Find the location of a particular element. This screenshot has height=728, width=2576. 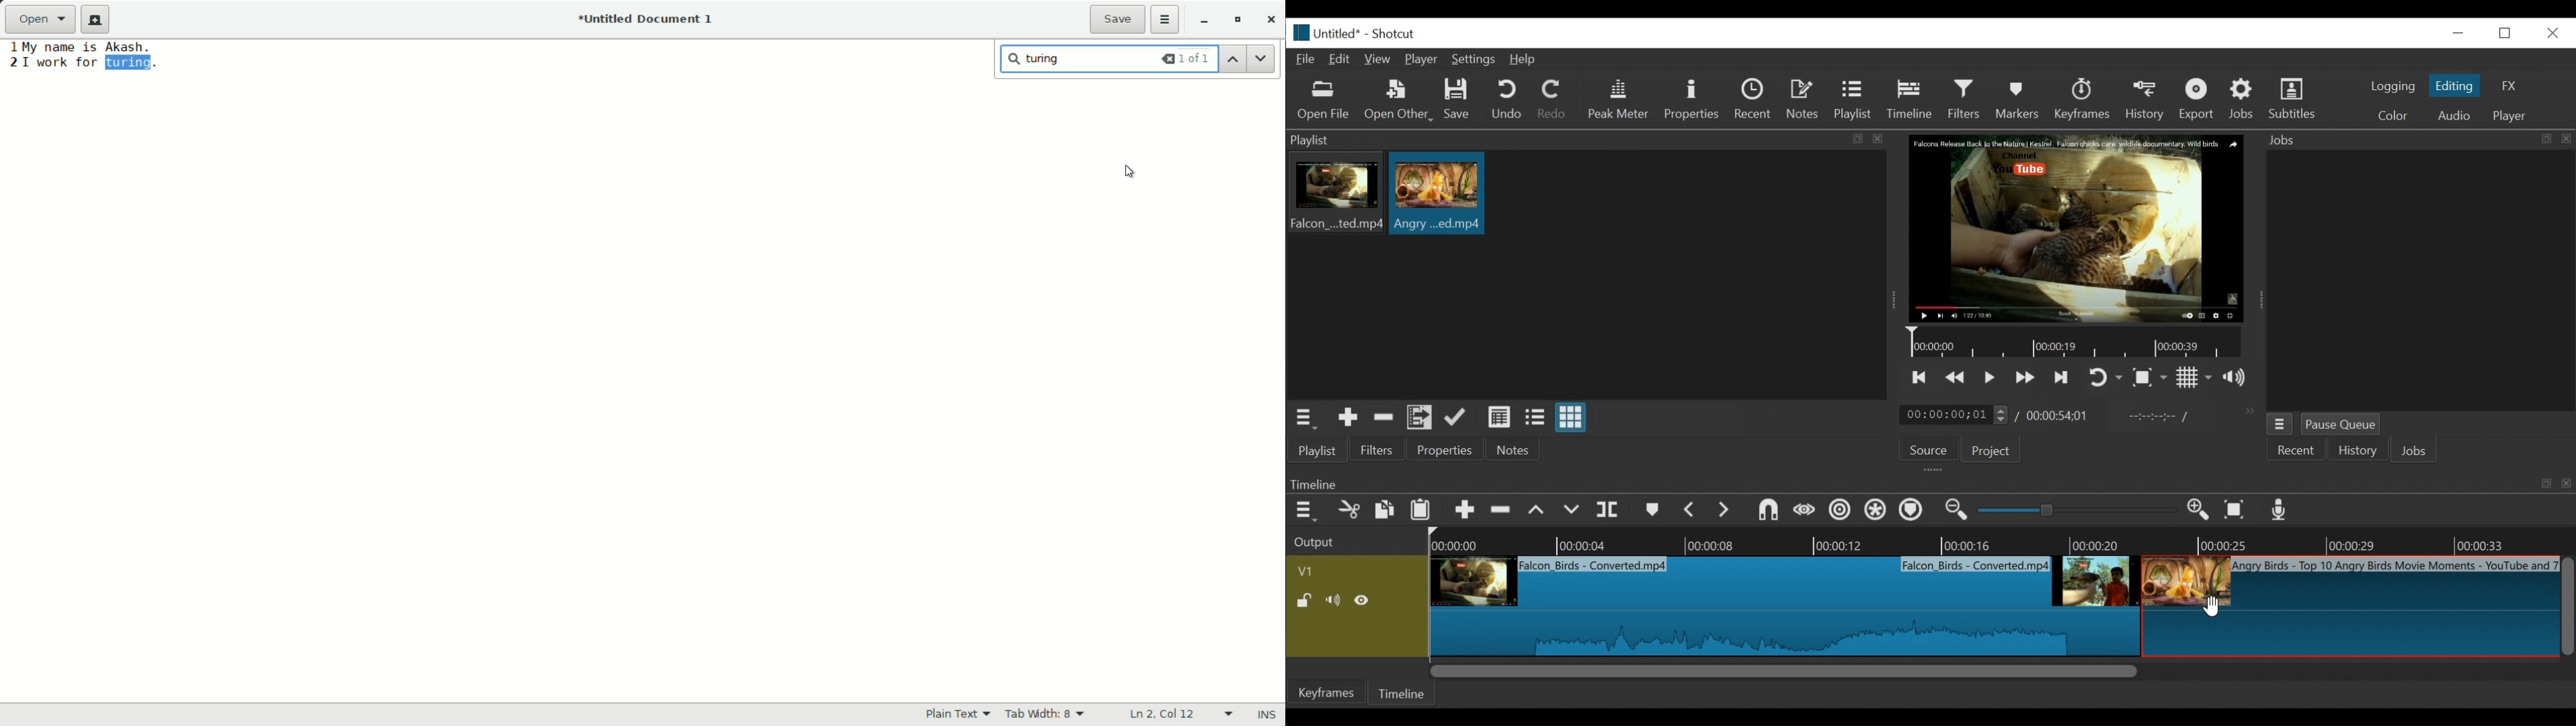

Timeline Panel is located at coordinates (1929, 483).